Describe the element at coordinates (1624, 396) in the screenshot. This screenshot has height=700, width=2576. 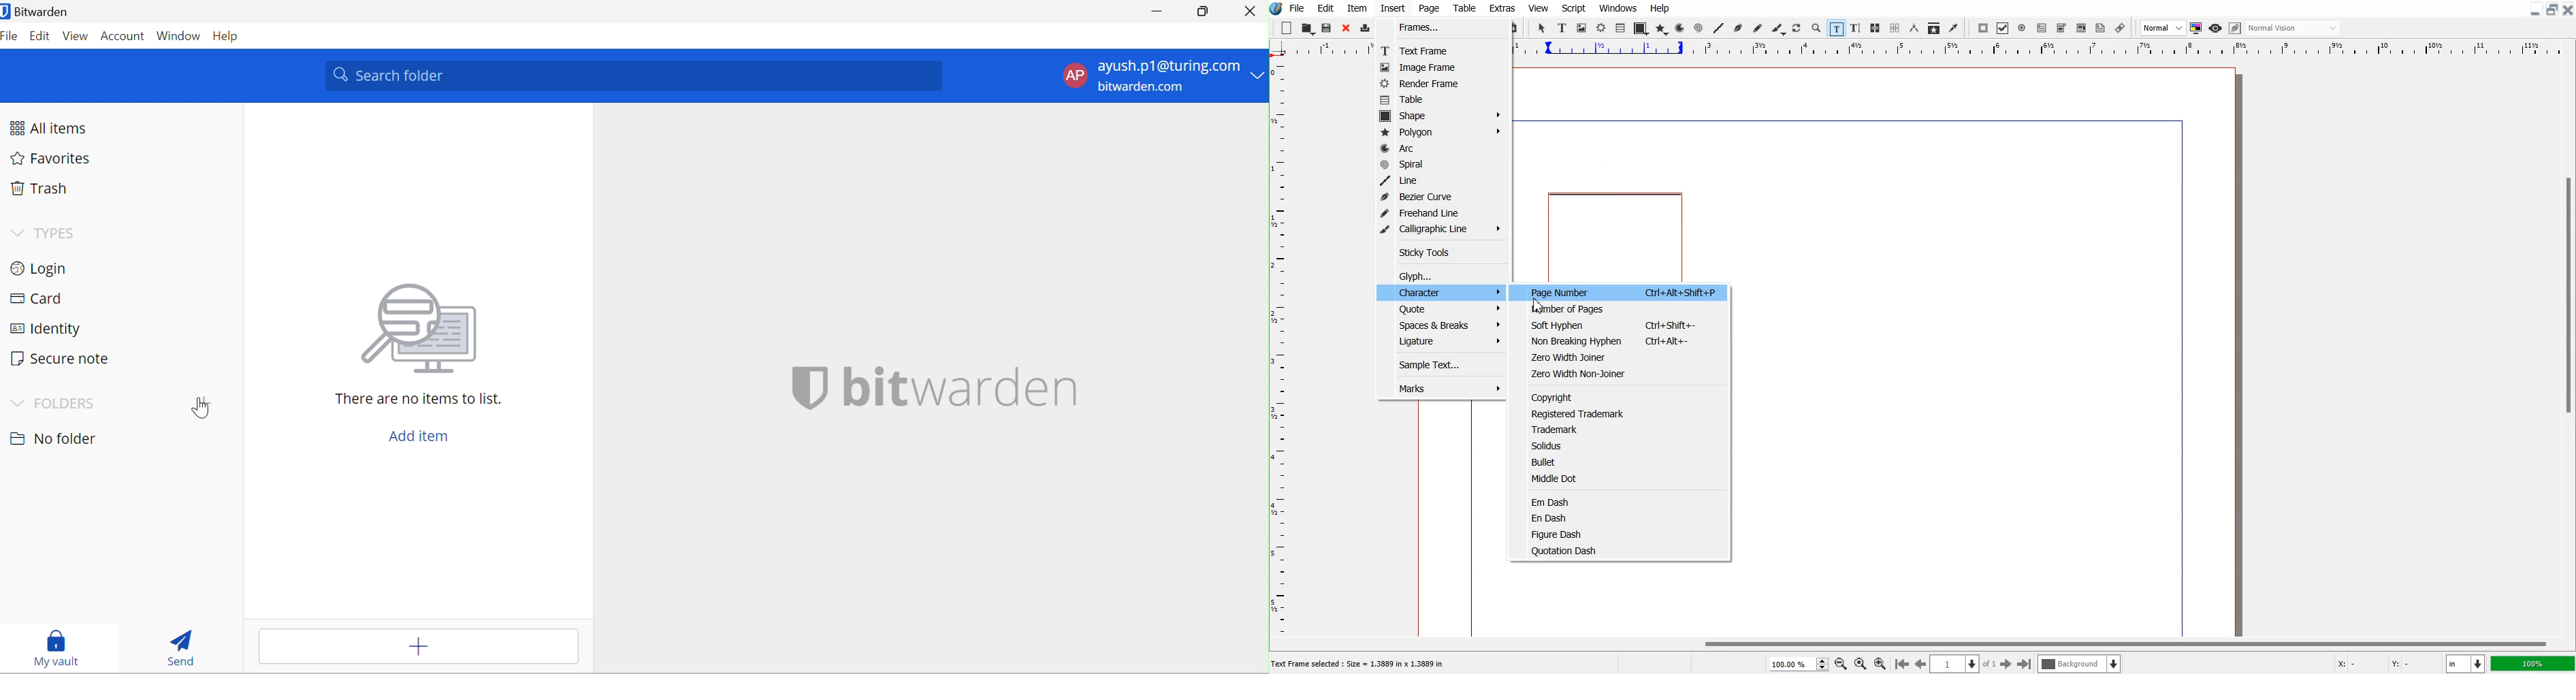
I see `Copyright` at that location.